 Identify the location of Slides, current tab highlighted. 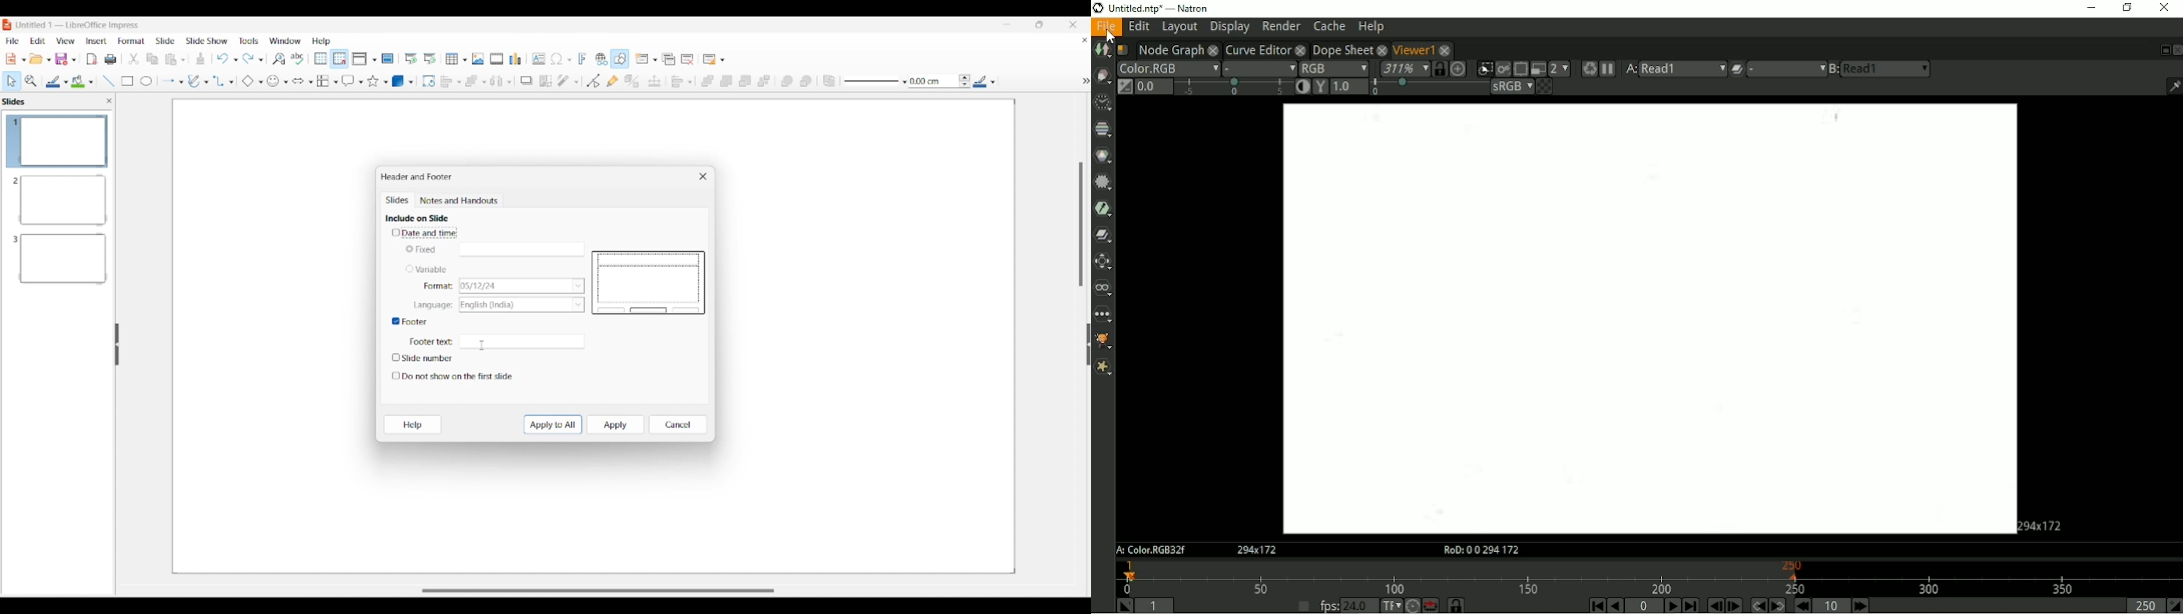
(399, 201).